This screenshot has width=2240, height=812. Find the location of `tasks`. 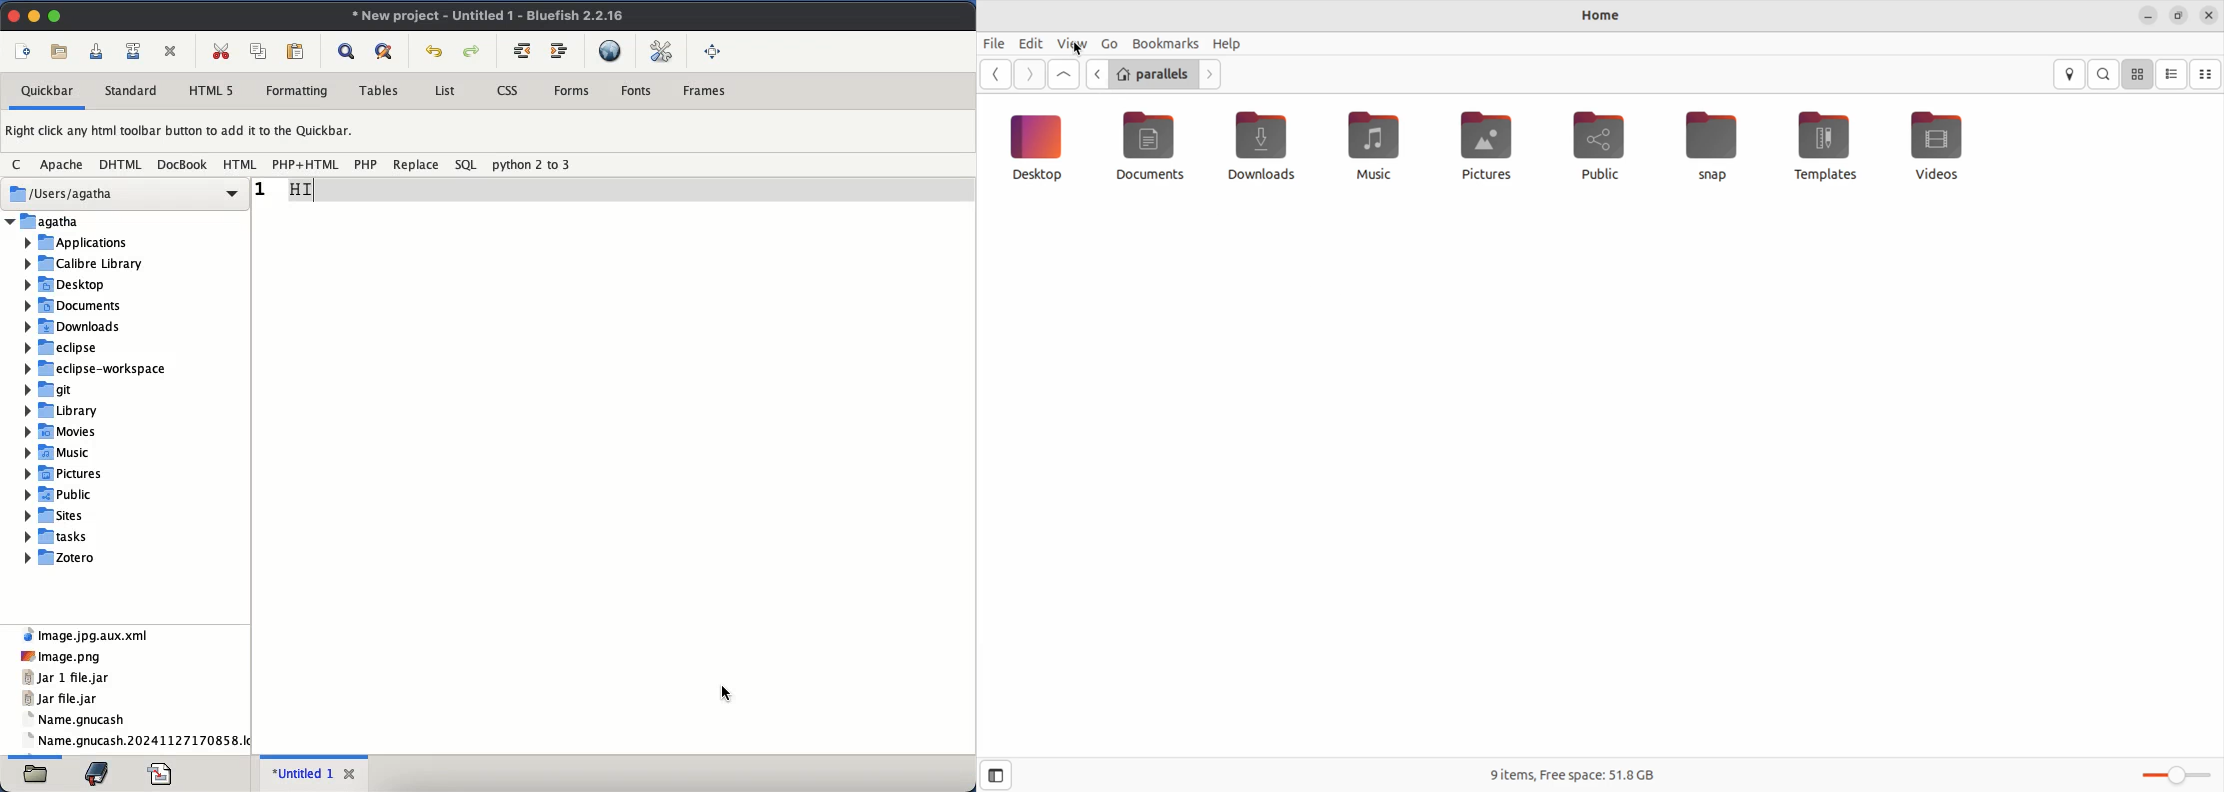

tasks is located at coordinates (54, 536).